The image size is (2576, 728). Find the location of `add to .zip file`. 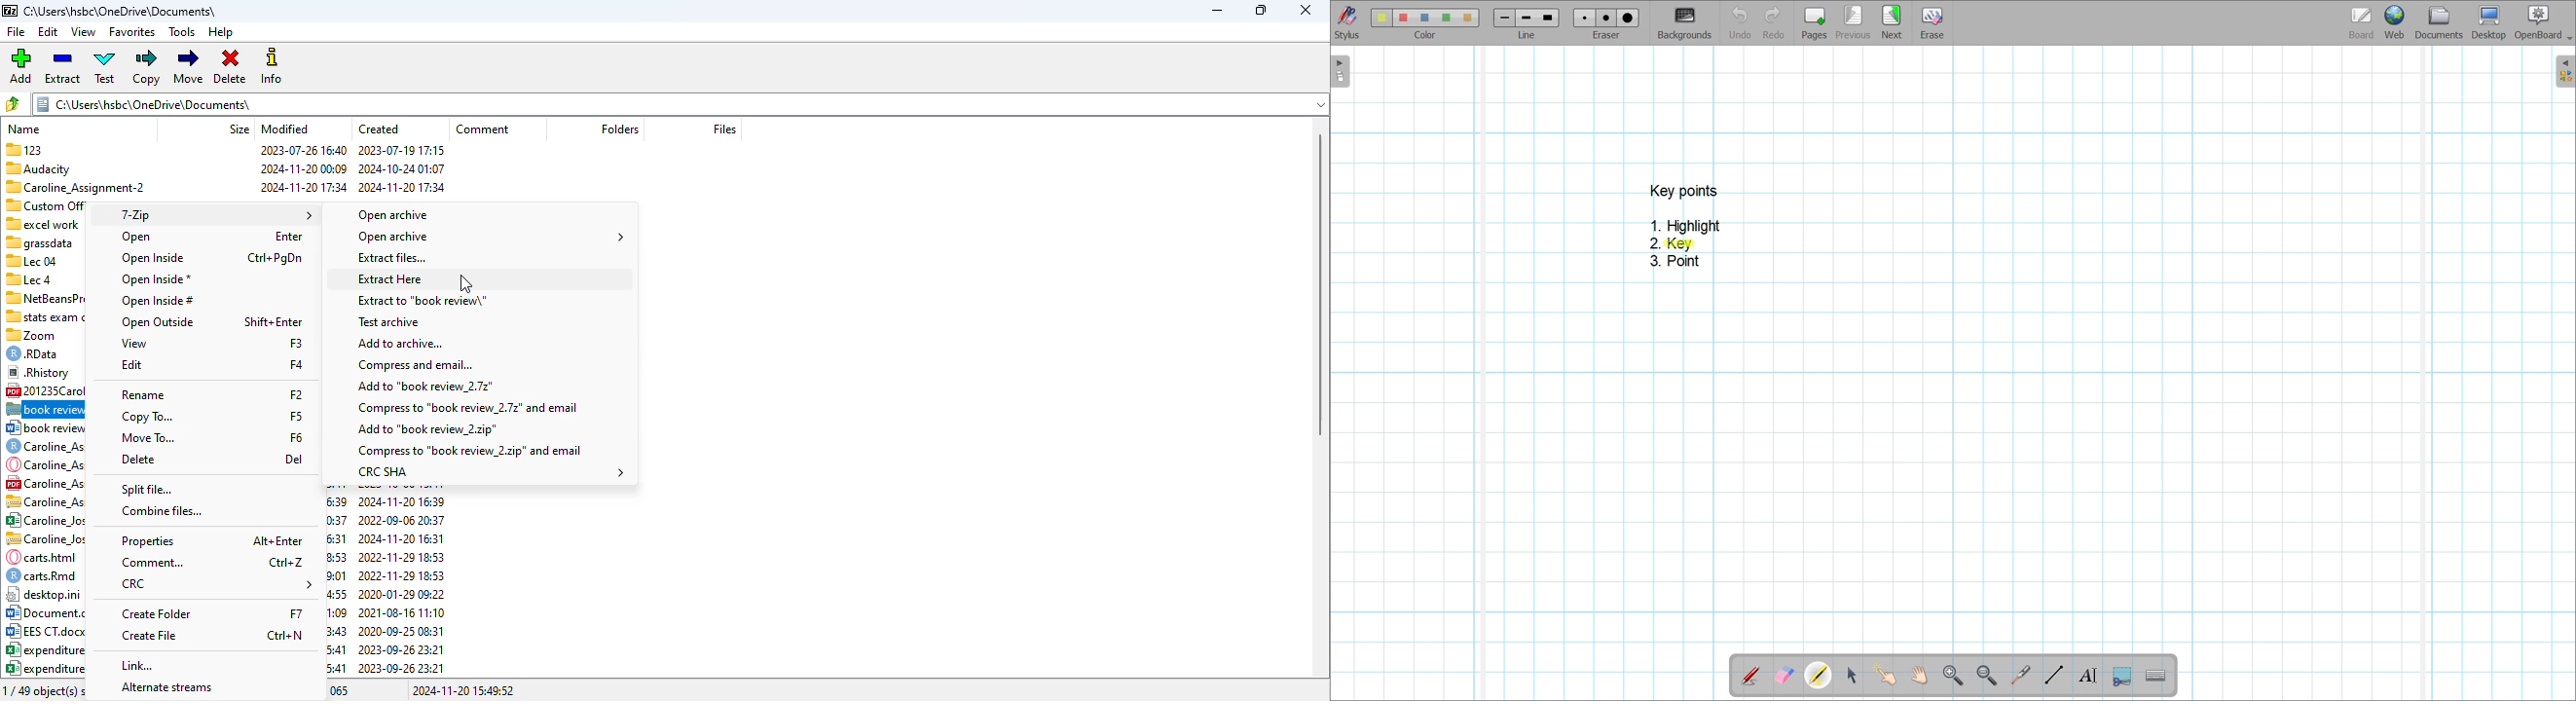

add to .zip file is located at coordinates (426, 429).